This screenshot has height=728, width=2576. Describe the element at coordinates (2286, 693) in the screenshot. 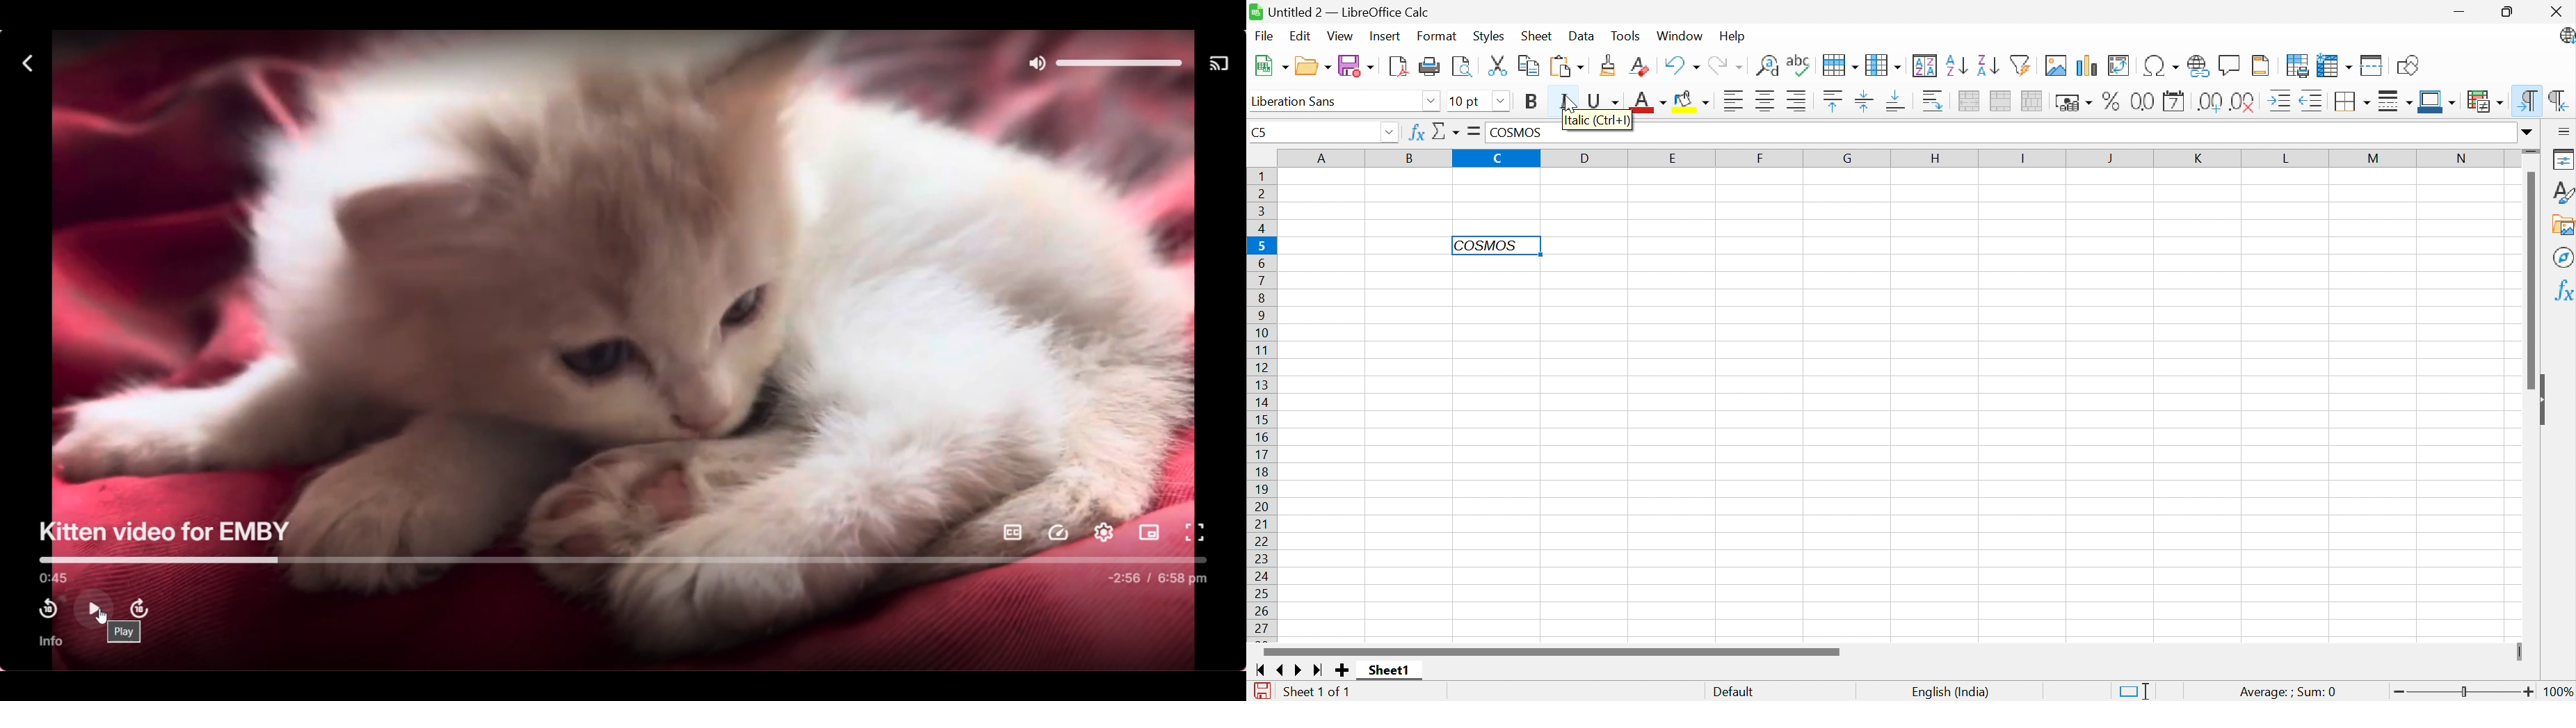

I see `Average: ; Sum:0` at that location.